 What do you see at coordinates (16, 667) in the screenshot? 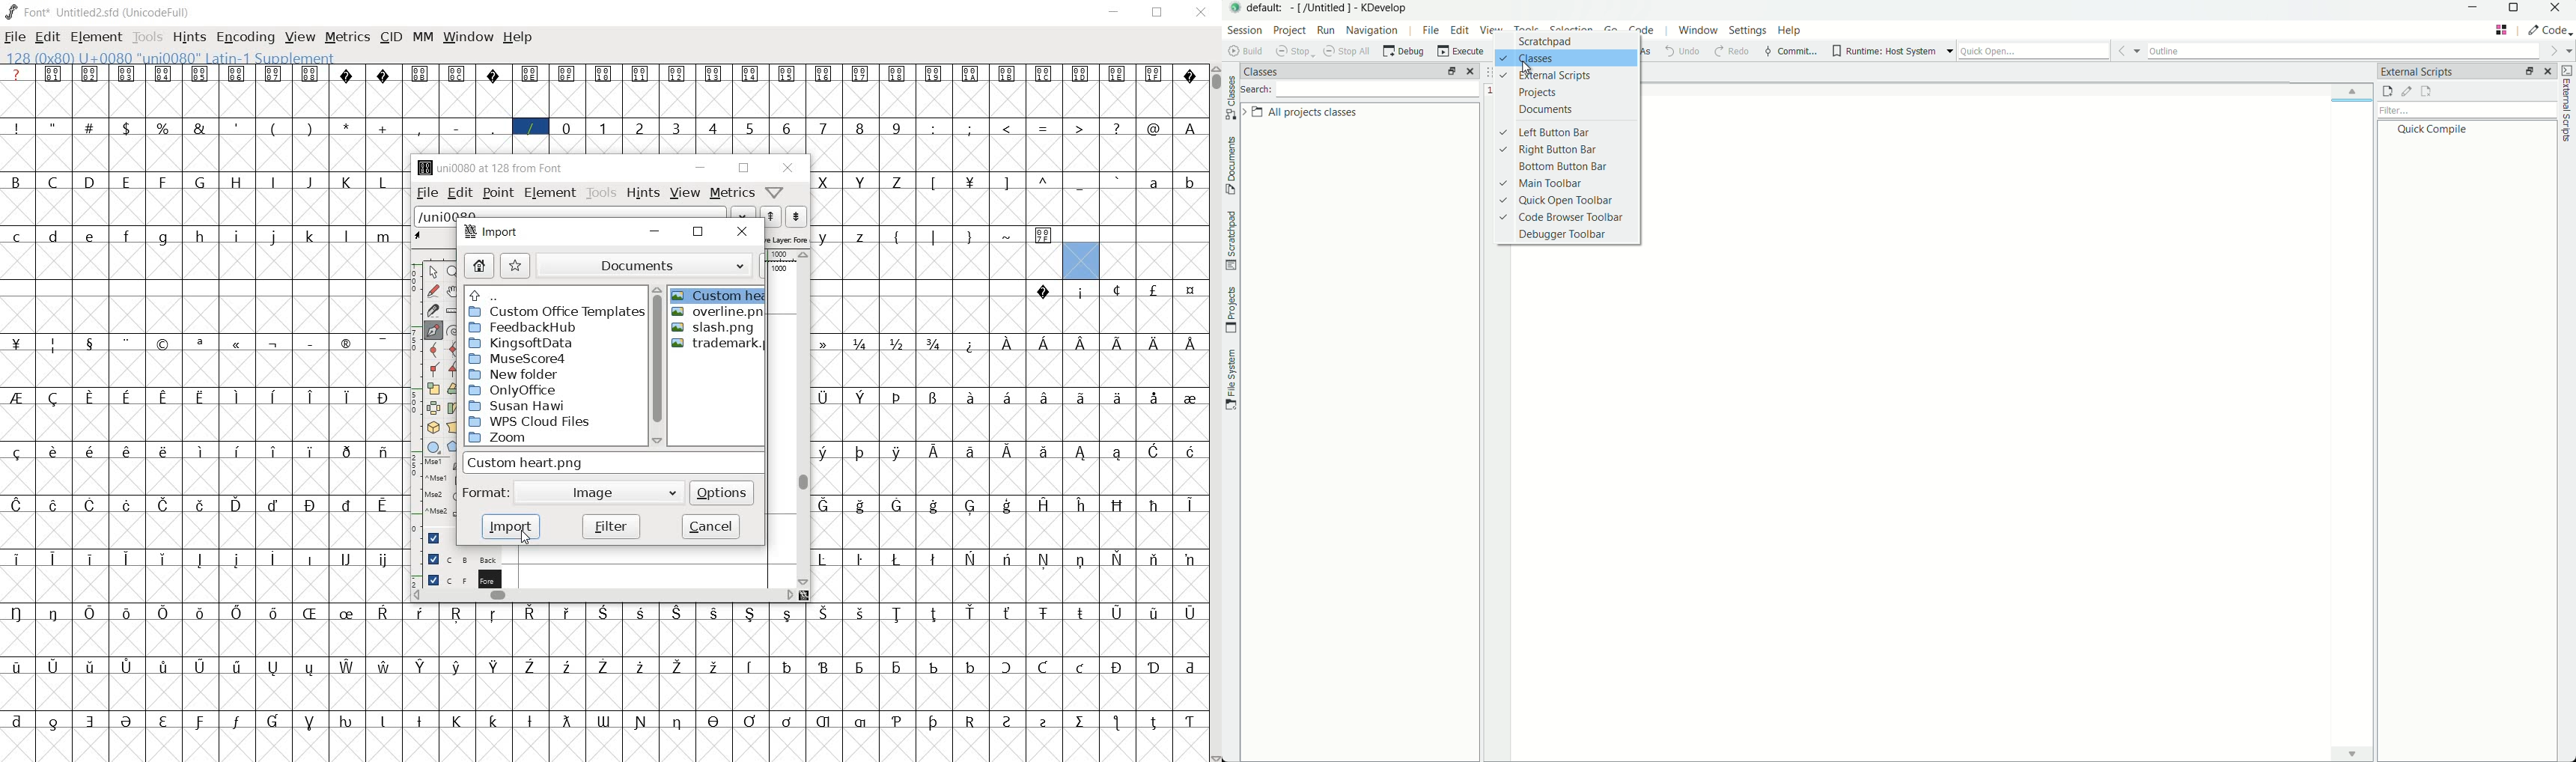
I see `glyph` at bounding box center [16, 667].